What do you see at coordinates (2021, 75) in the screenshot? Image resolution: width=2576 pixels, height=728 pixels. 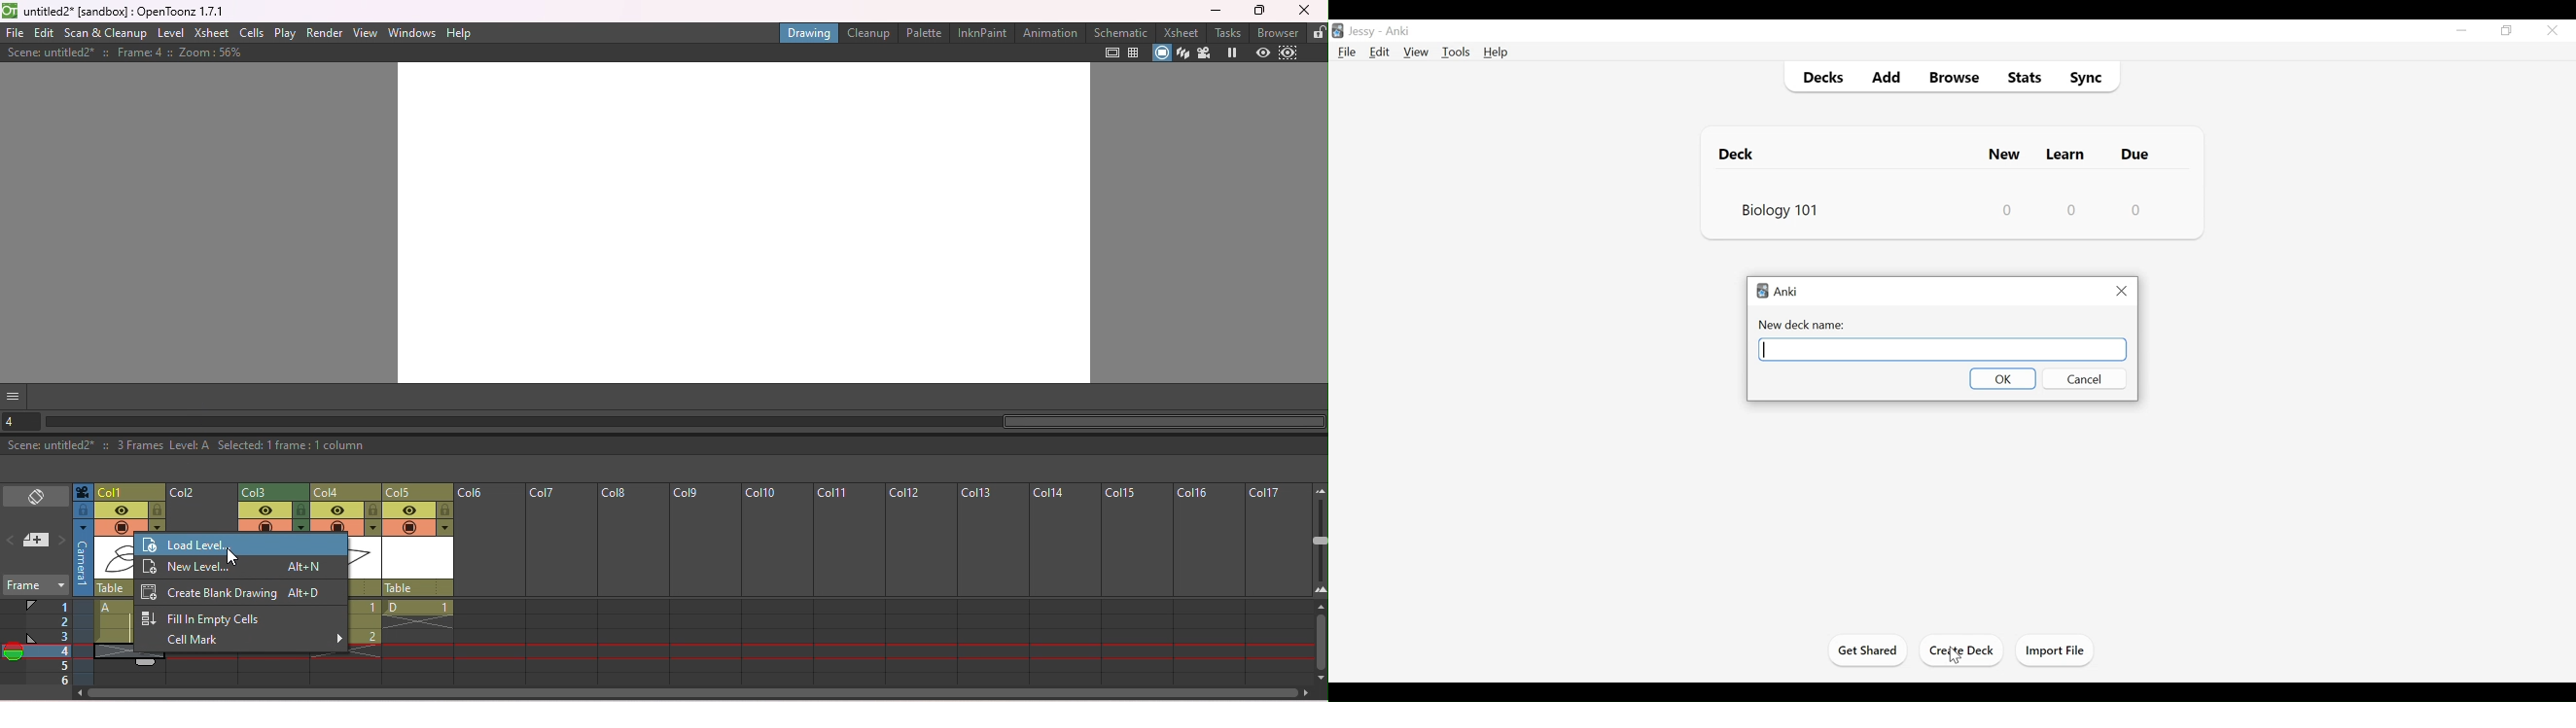 I see `Stats` at bounding box center [2021, 75].